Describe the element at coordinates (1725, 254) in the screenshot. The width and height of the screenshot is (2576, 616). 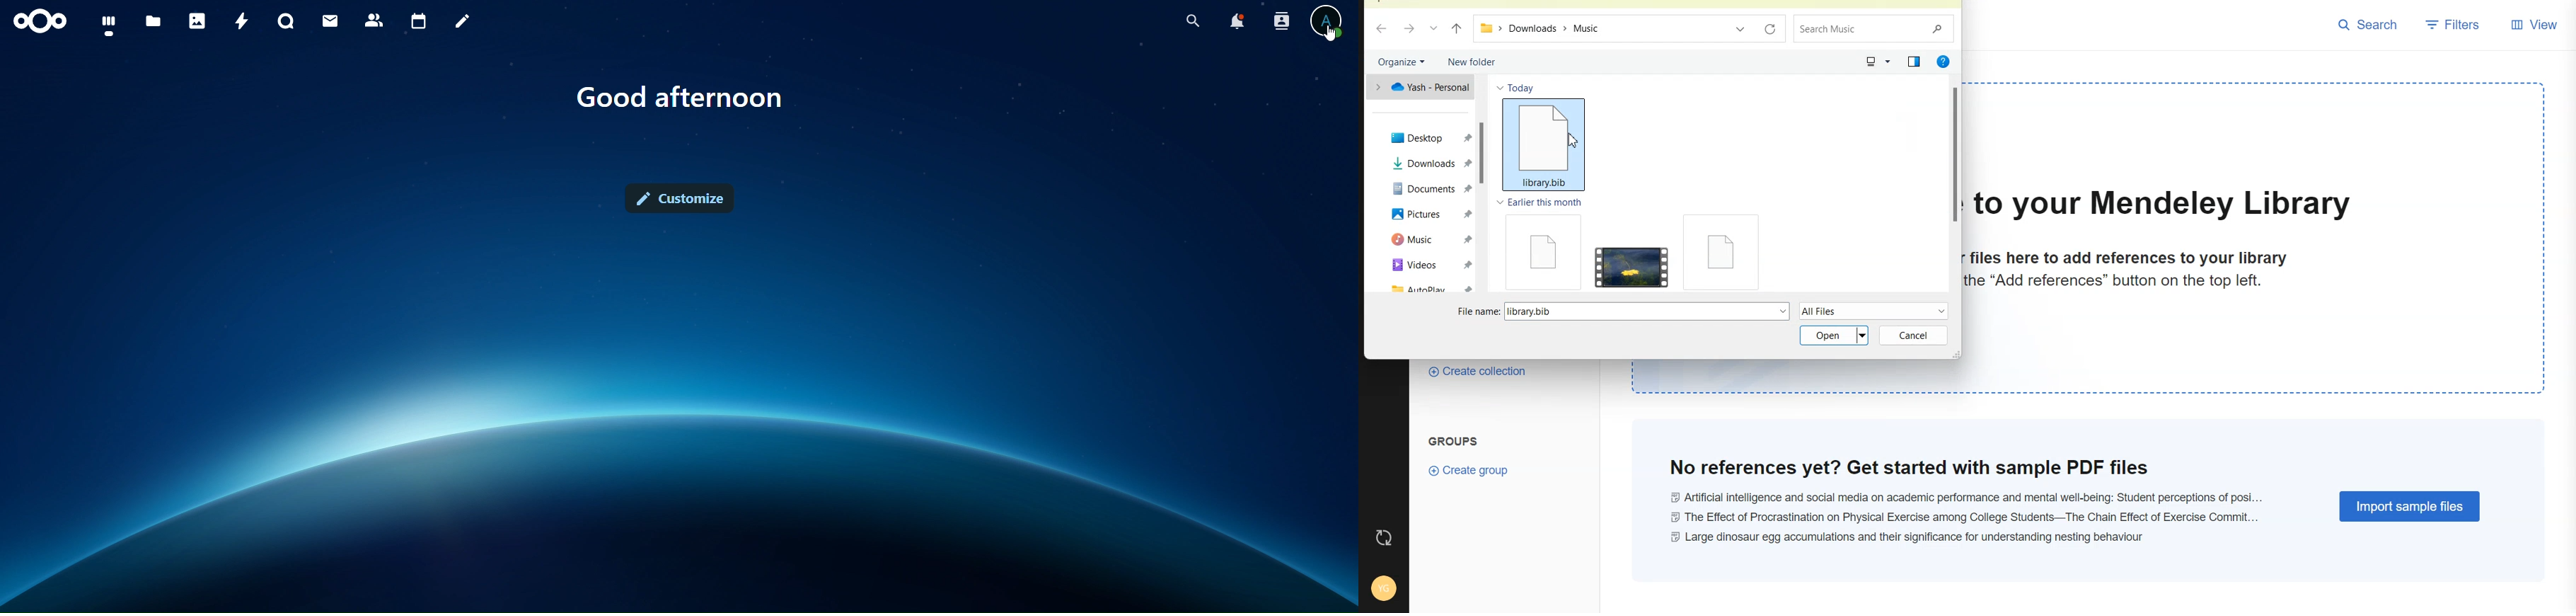
I see `File` at that location.